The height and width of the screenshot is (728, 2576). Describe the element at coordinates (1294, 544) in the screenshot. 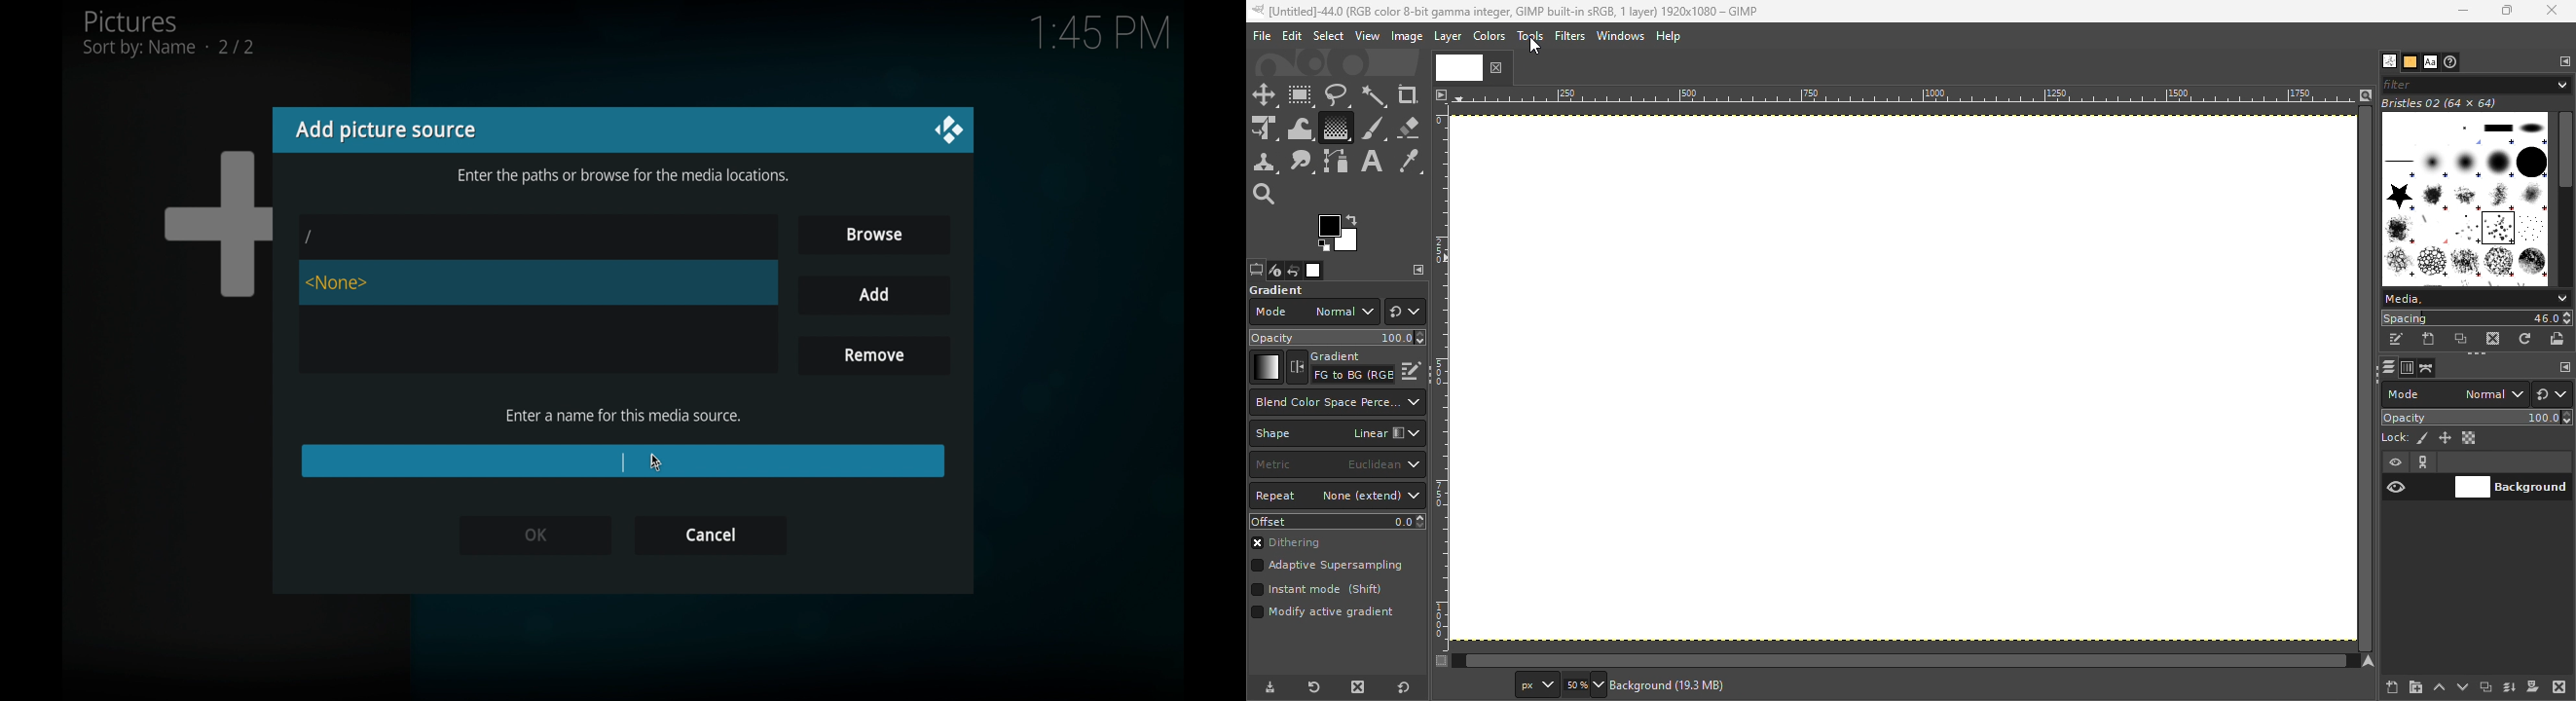

I see `Dithering` at that location.